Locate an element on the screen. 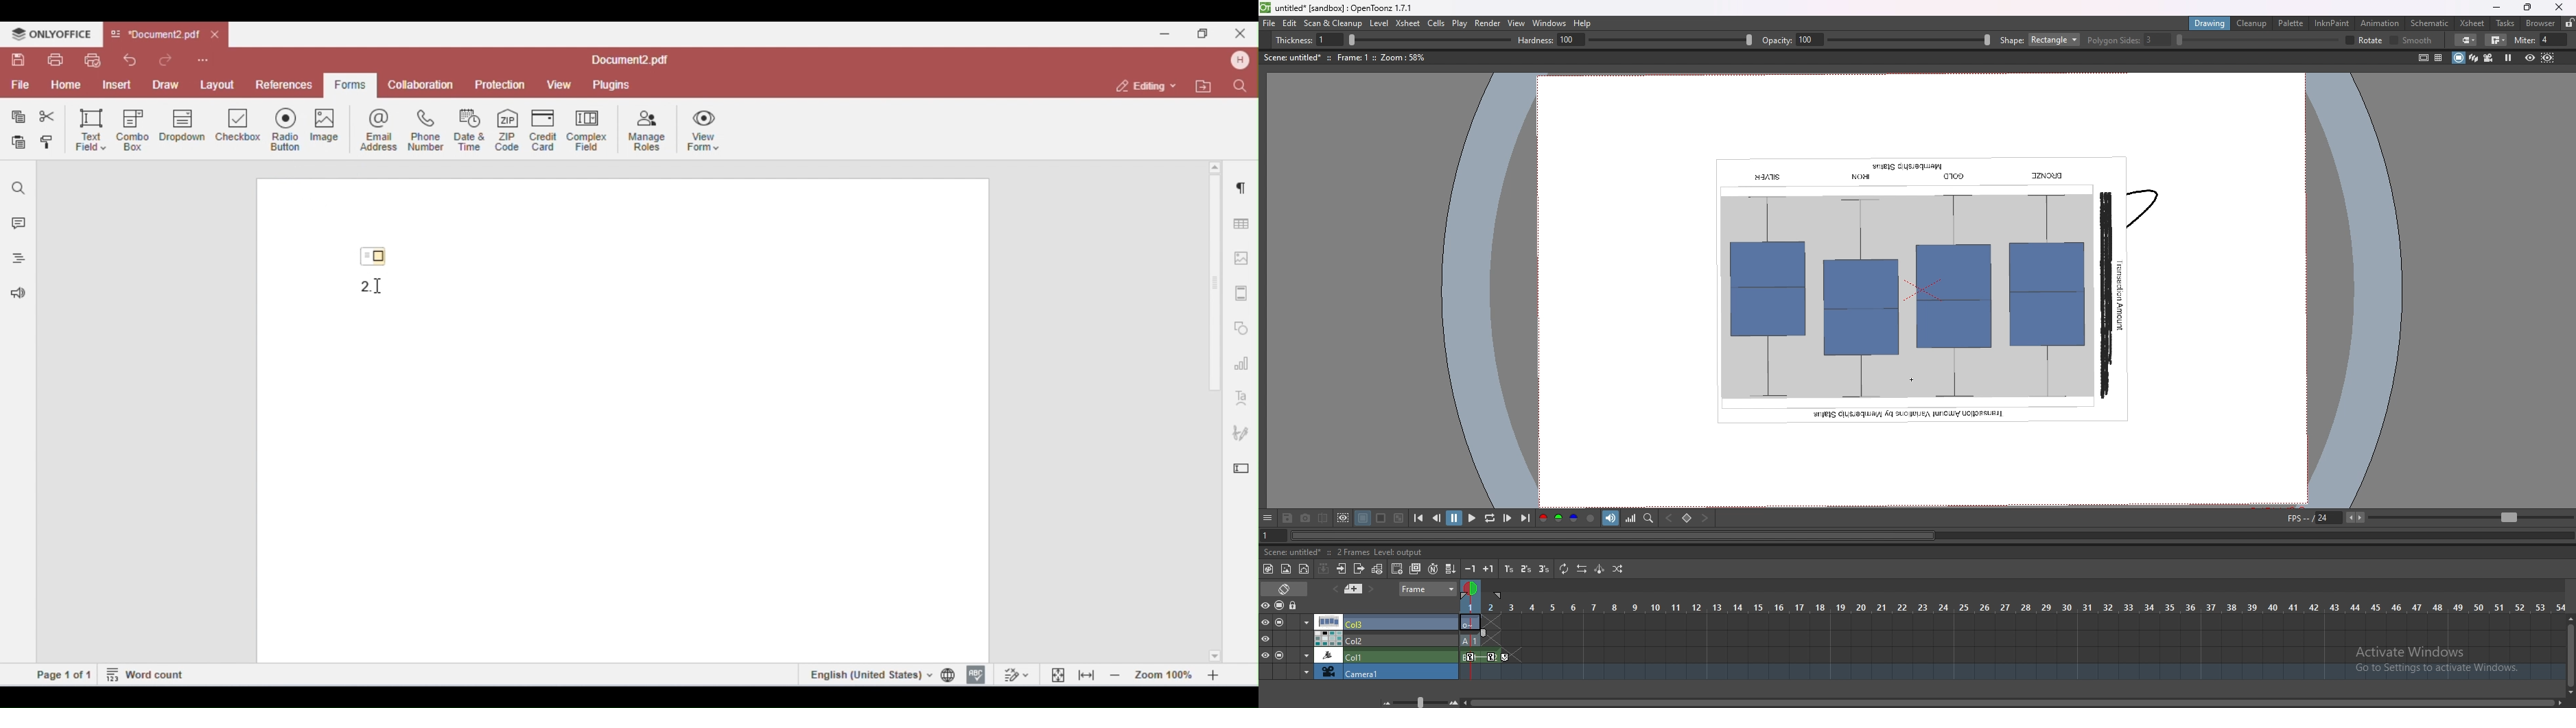 The width and height of the screenshot is (2576, 728). close x subsheet is located at coordinates (1358, 569).